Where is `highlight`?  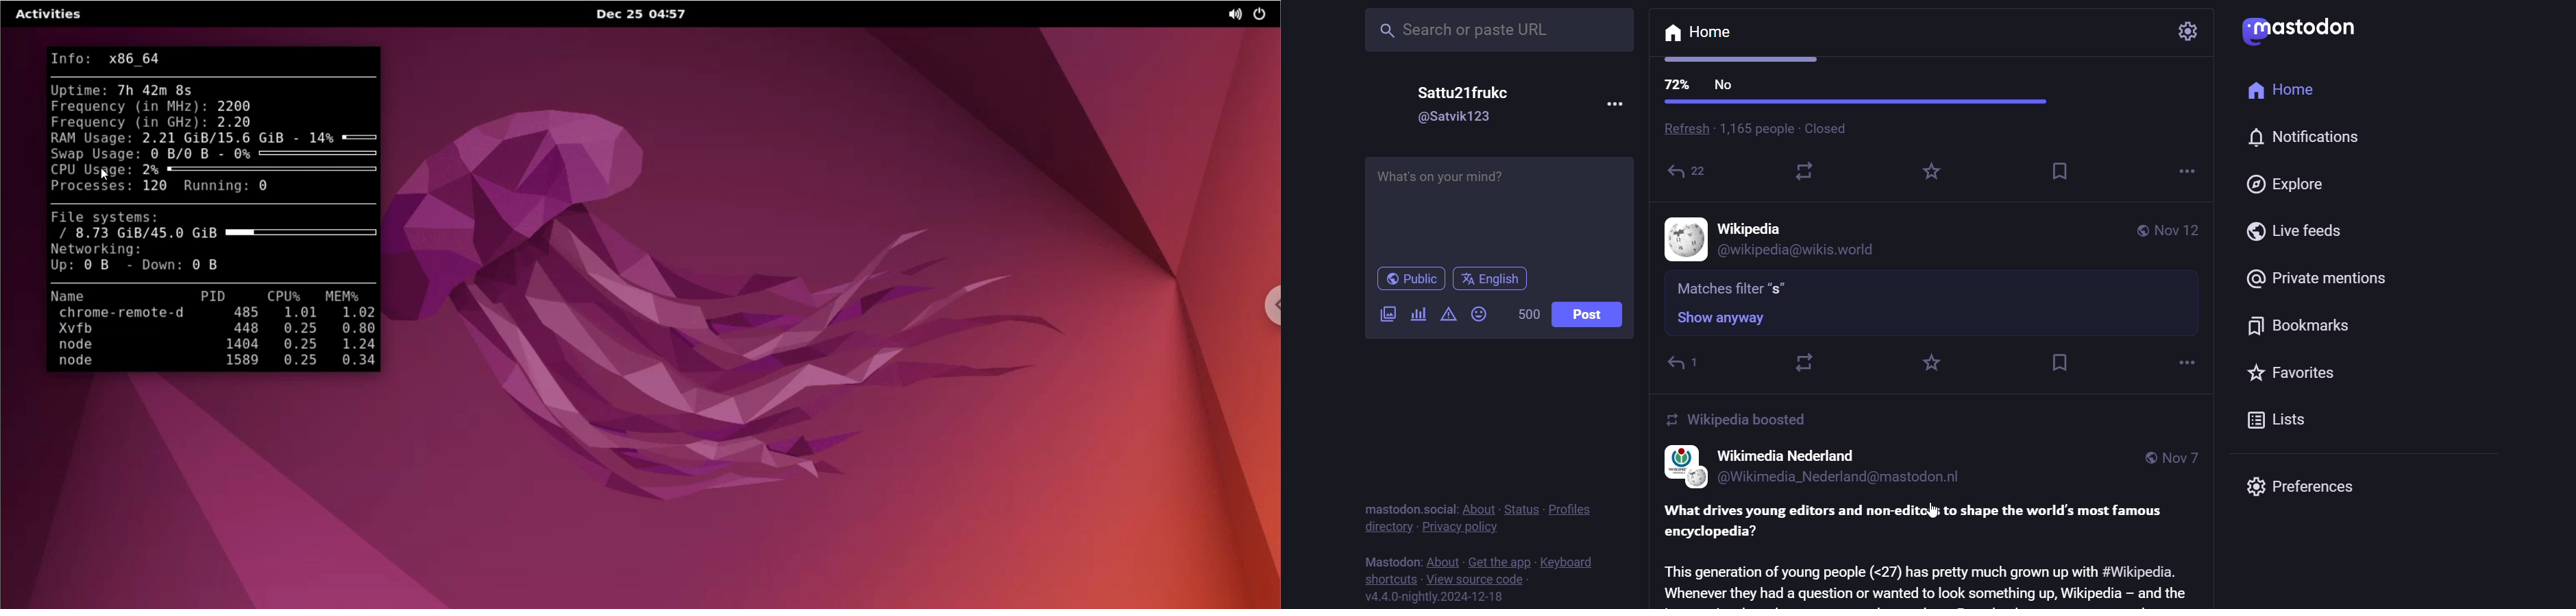
highlight is located at coordinates (1930, 176).